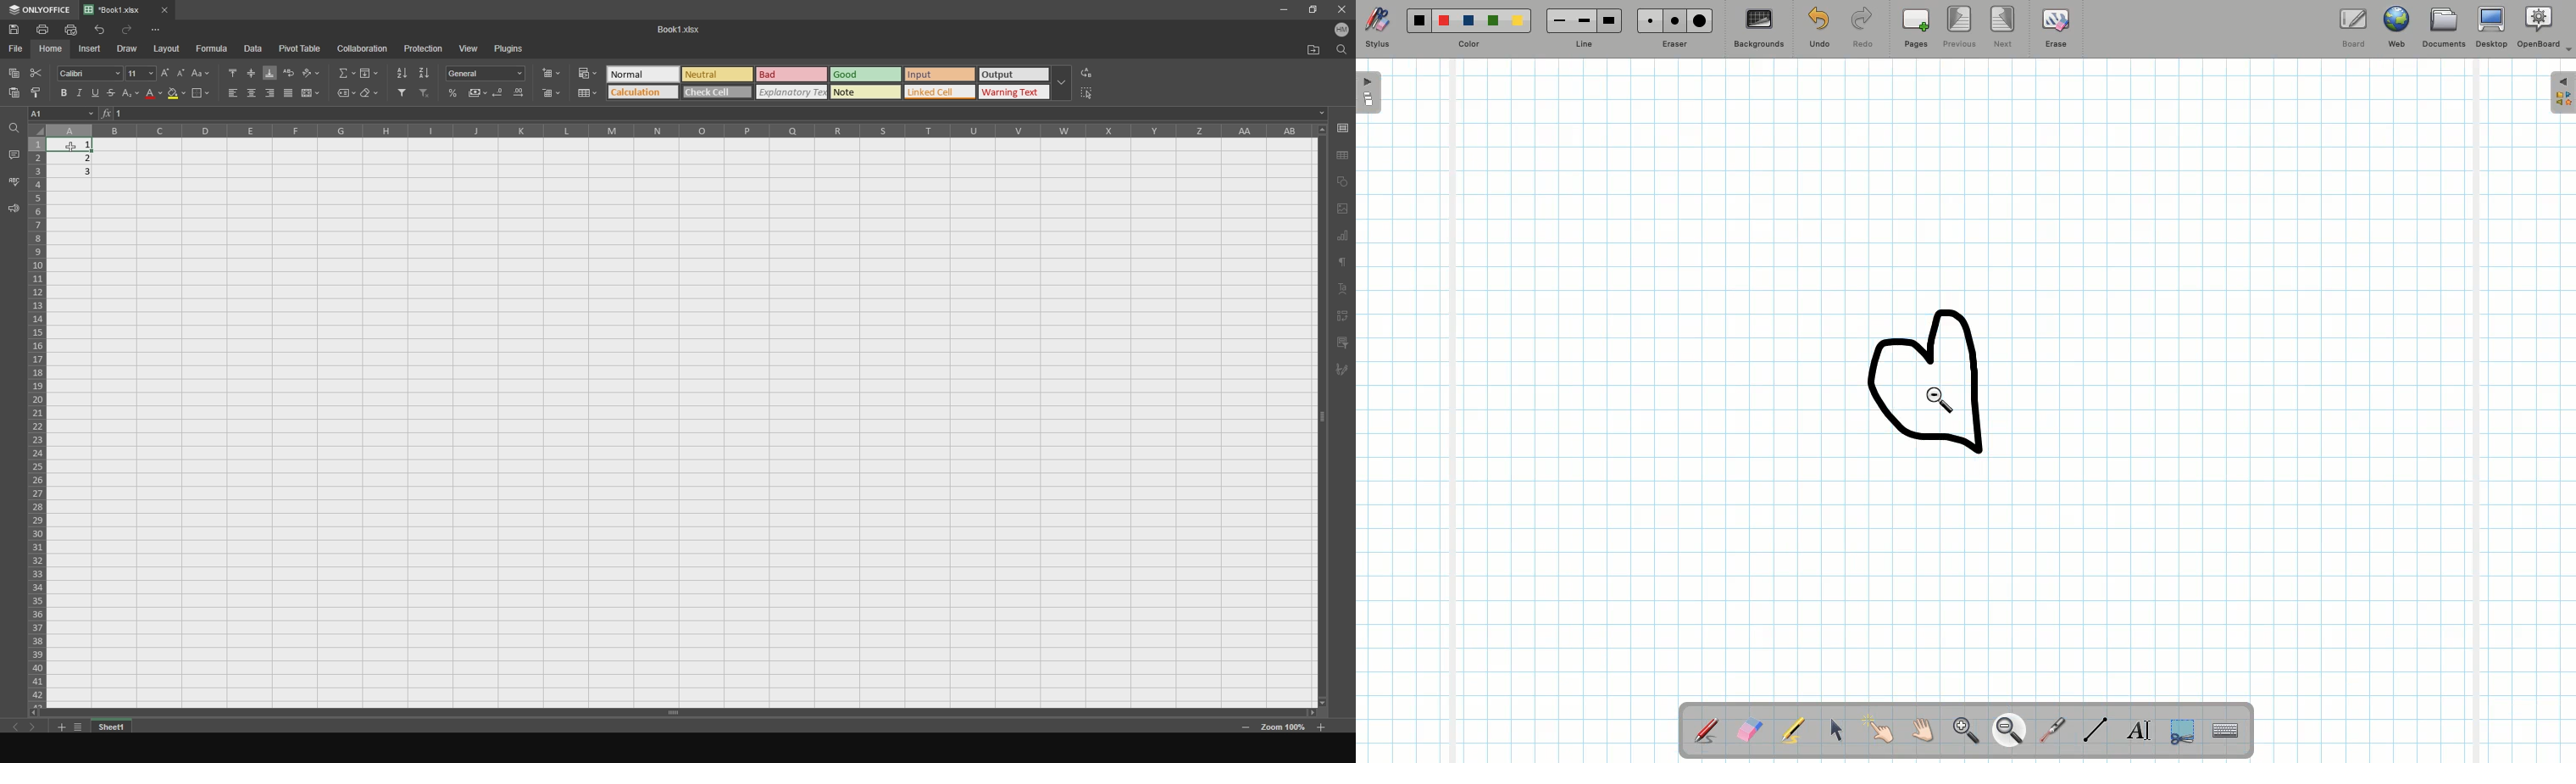 This screenshot has height=784, width=2576. I want to click on chart, so click(1343, 237).